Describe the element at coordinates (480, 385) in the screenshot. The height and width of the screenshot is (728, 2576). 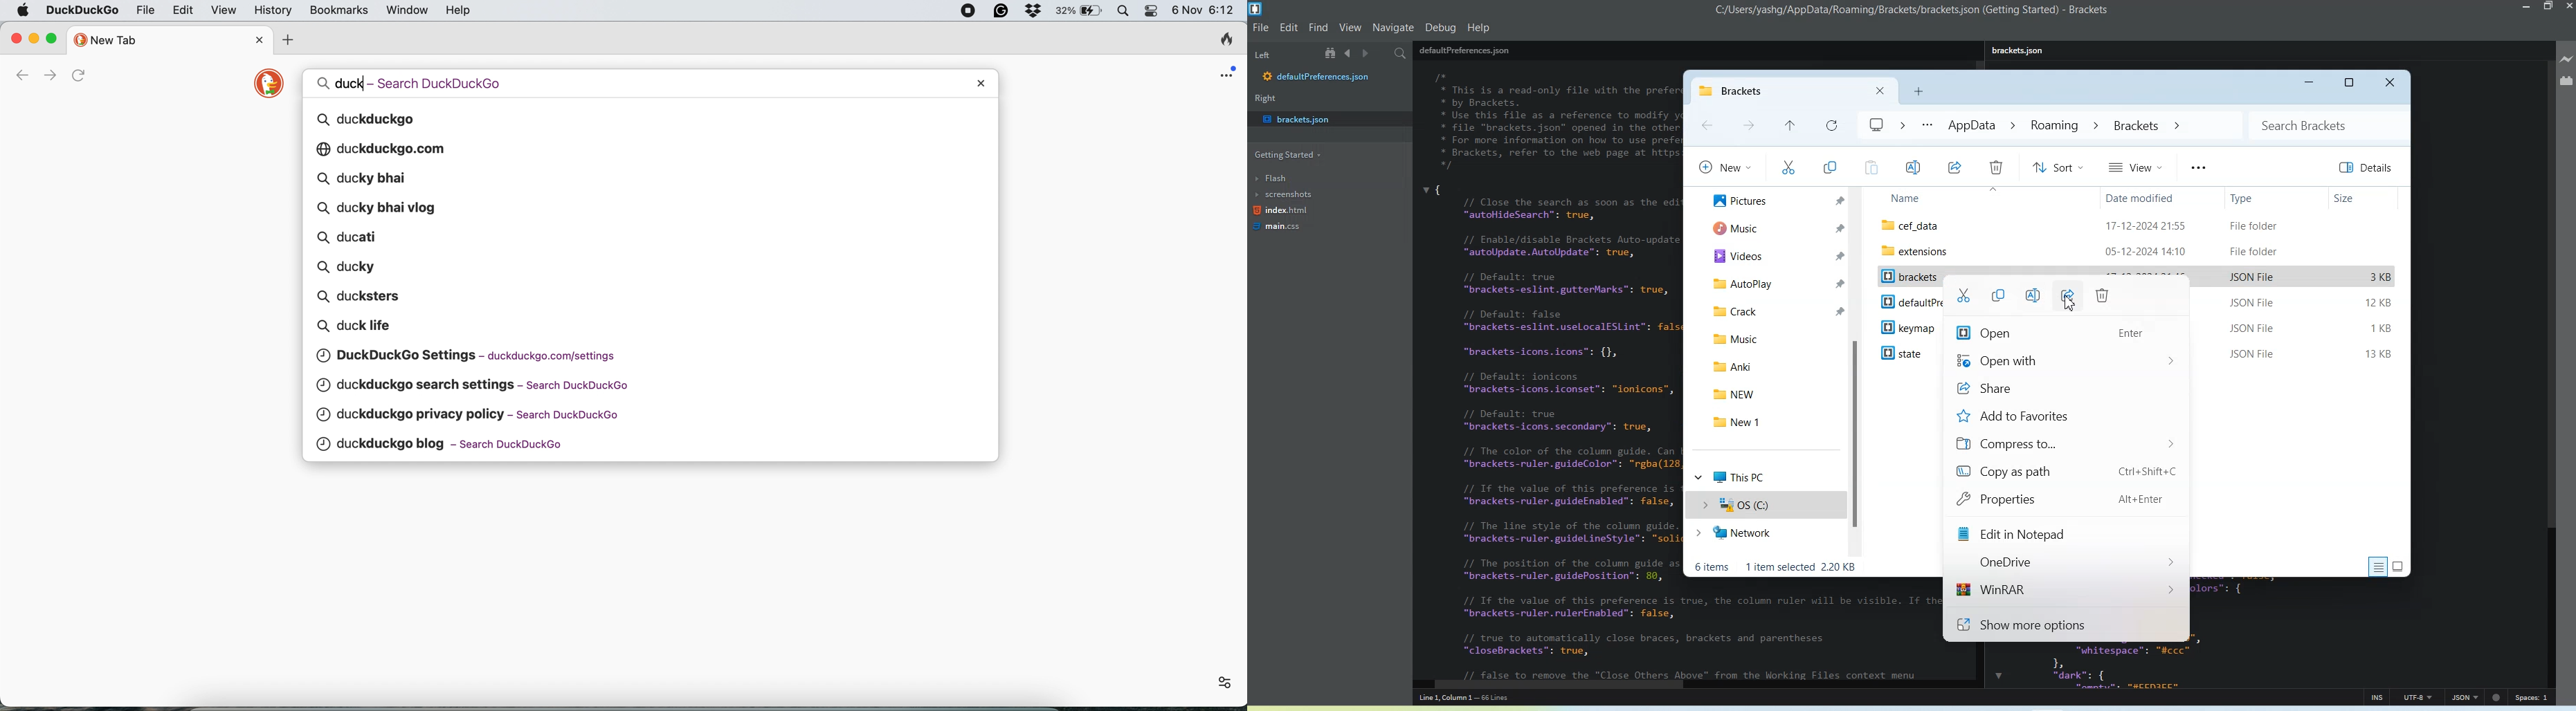
I see `duckduckgo search settings - Search DuckDuckGo` at that location.